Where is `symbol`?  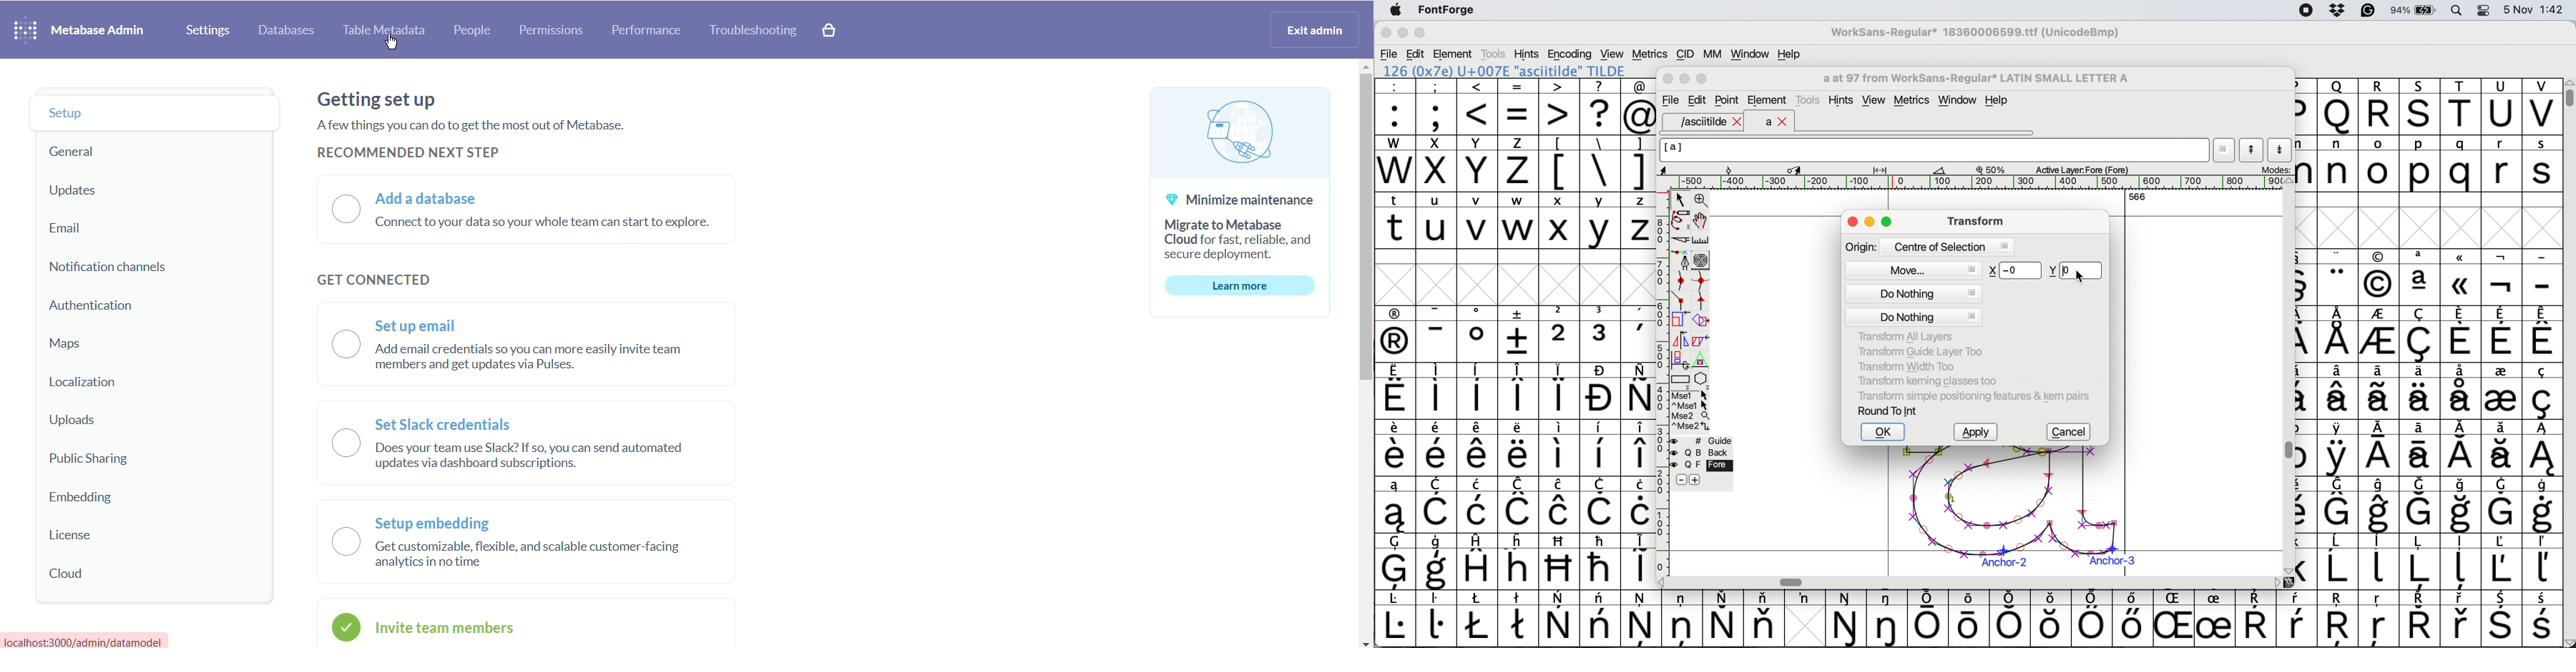
symbol is located at coordinates (1639, 448).